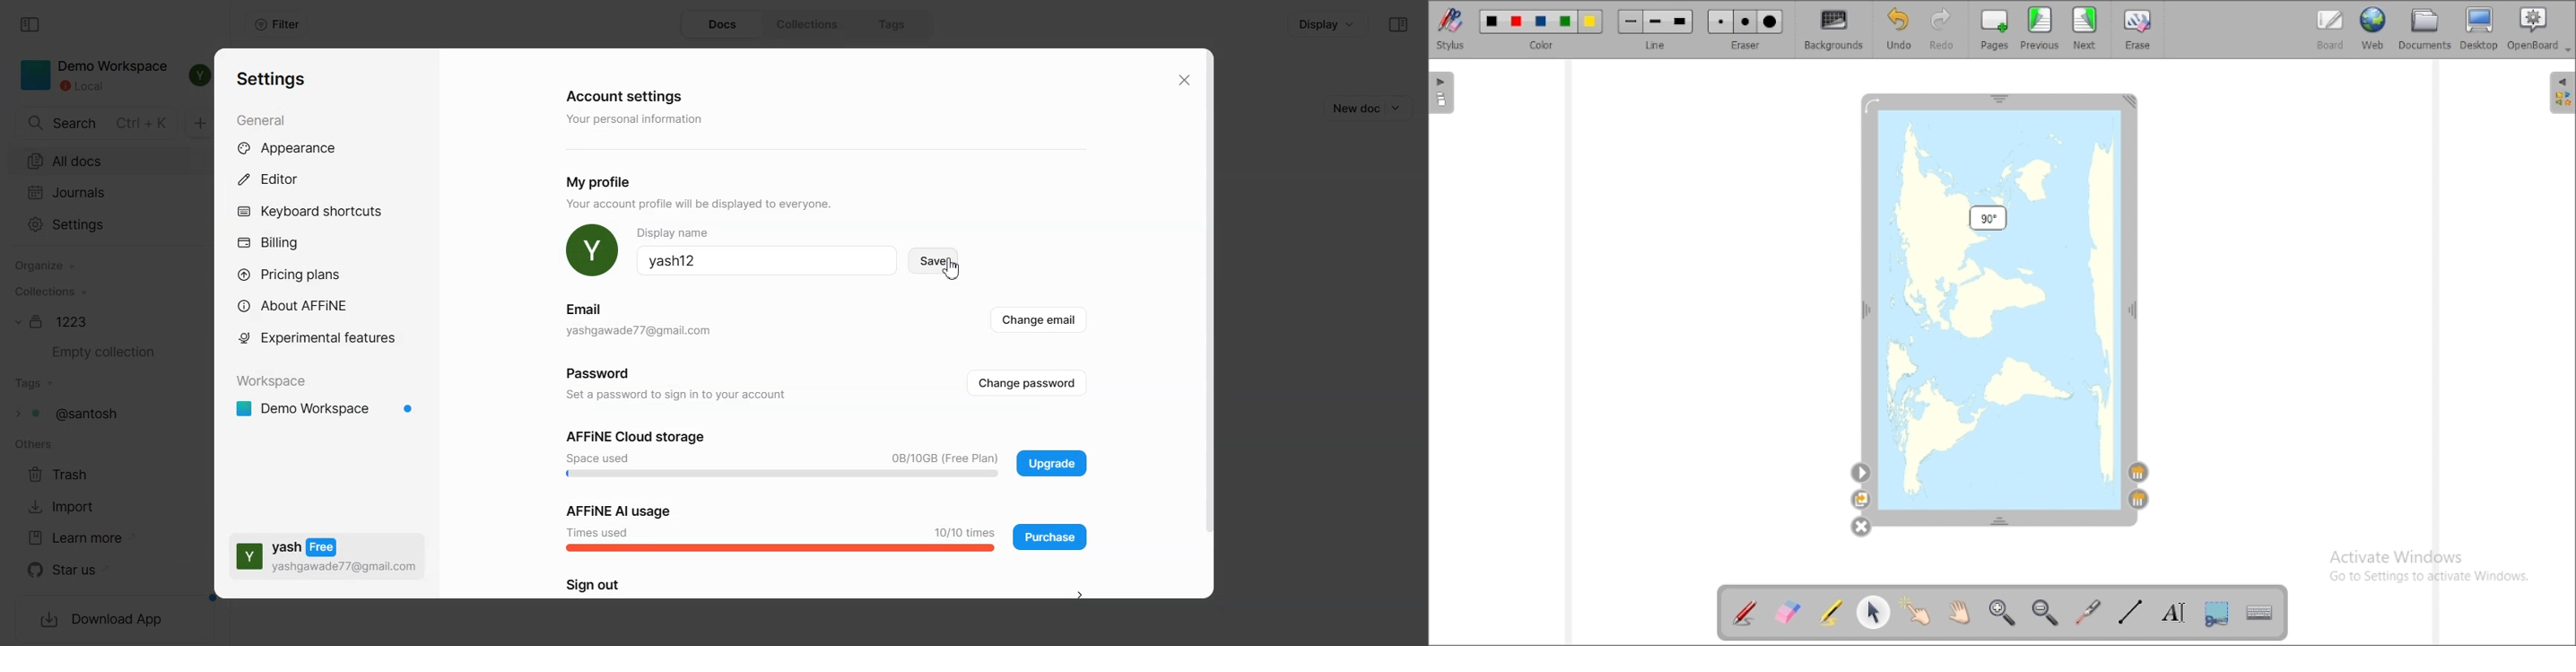 This screenshot has height=672, width=2576. What do you see at coordinates (1787, 613) in the screenshot?
I see `erase annotation` at bounding box center [1787, 613].